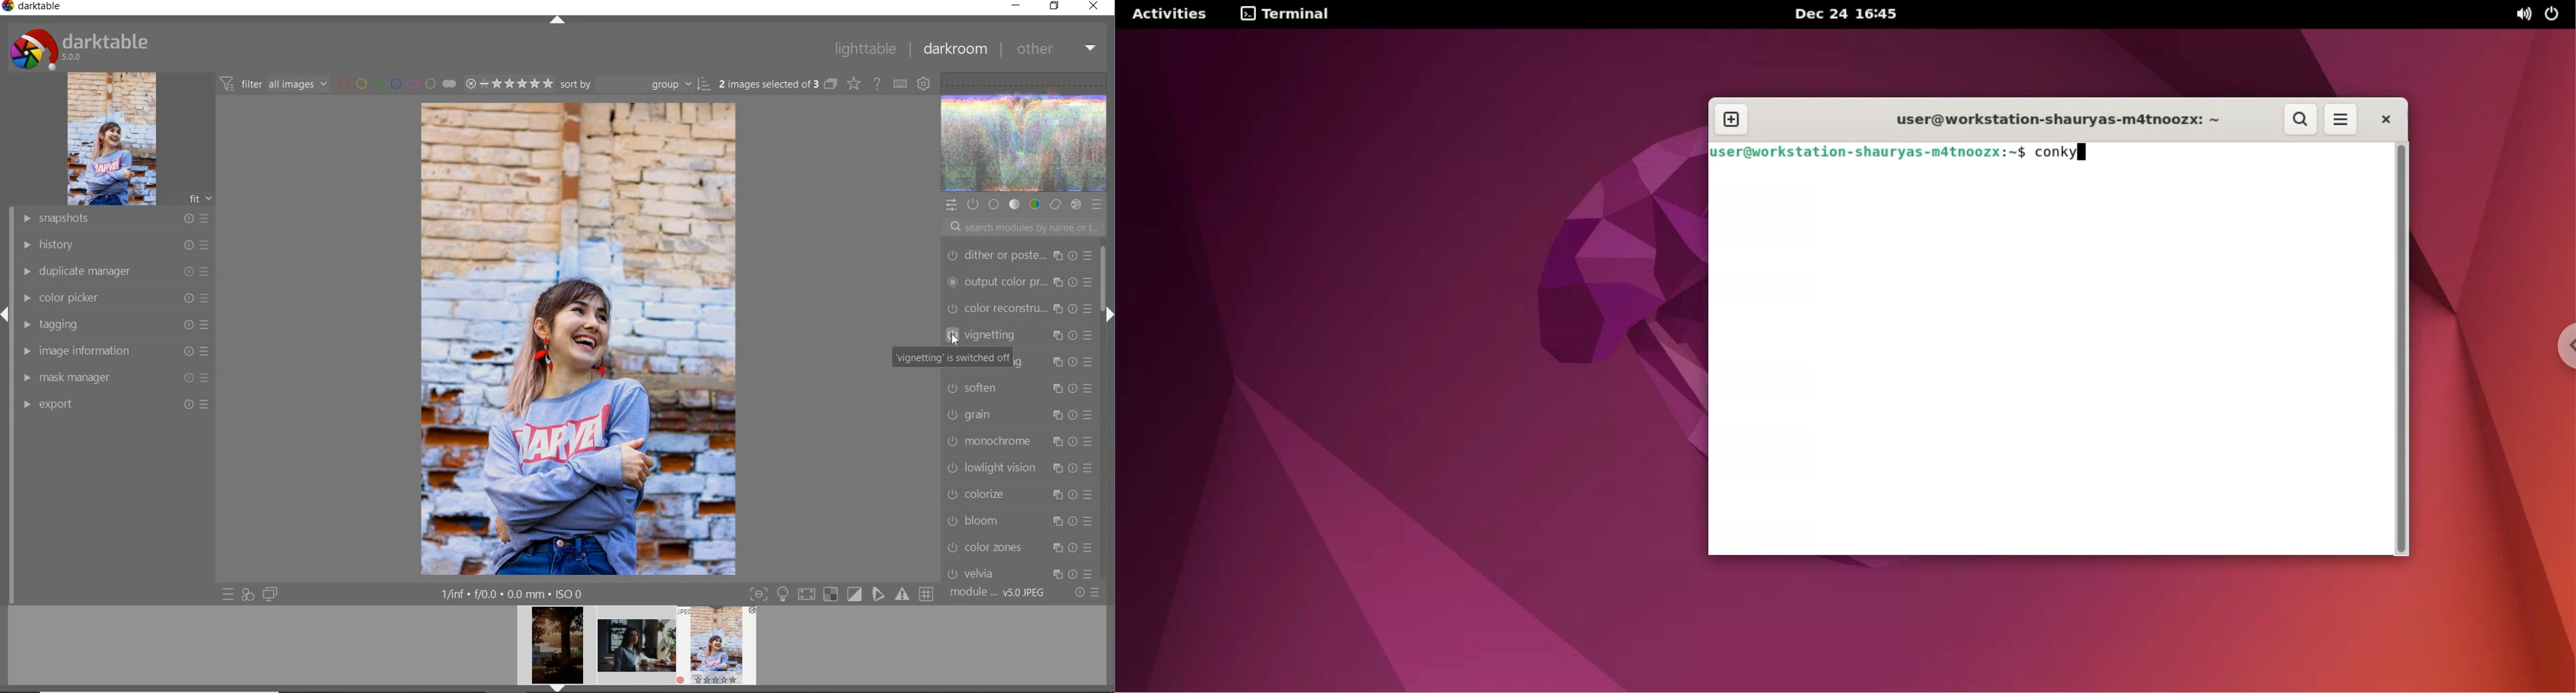 This screenshot has height=700, width=2576. What do you see at coordinates (1107, 281) in the screenshot?
I see `scrollbar` at bounding box center [1107, 281].